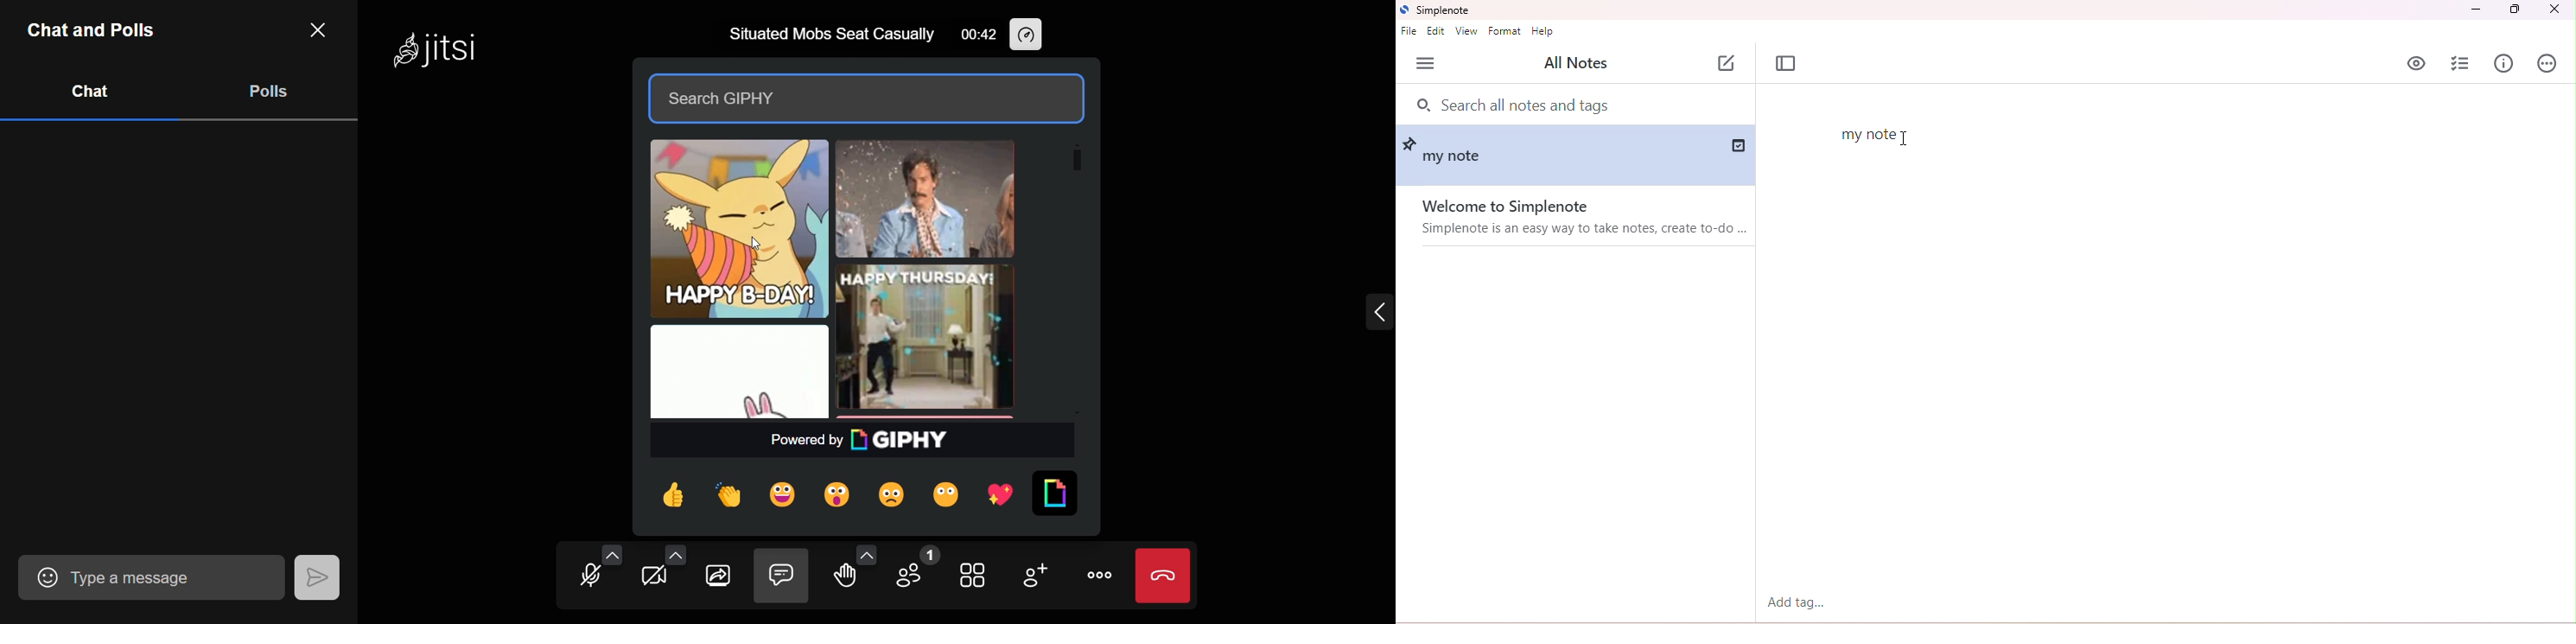 This screenshot has width=2576, height=644. Describe the element at coordinates (1457, 159) in the screenshot. I see `my note` at that location.